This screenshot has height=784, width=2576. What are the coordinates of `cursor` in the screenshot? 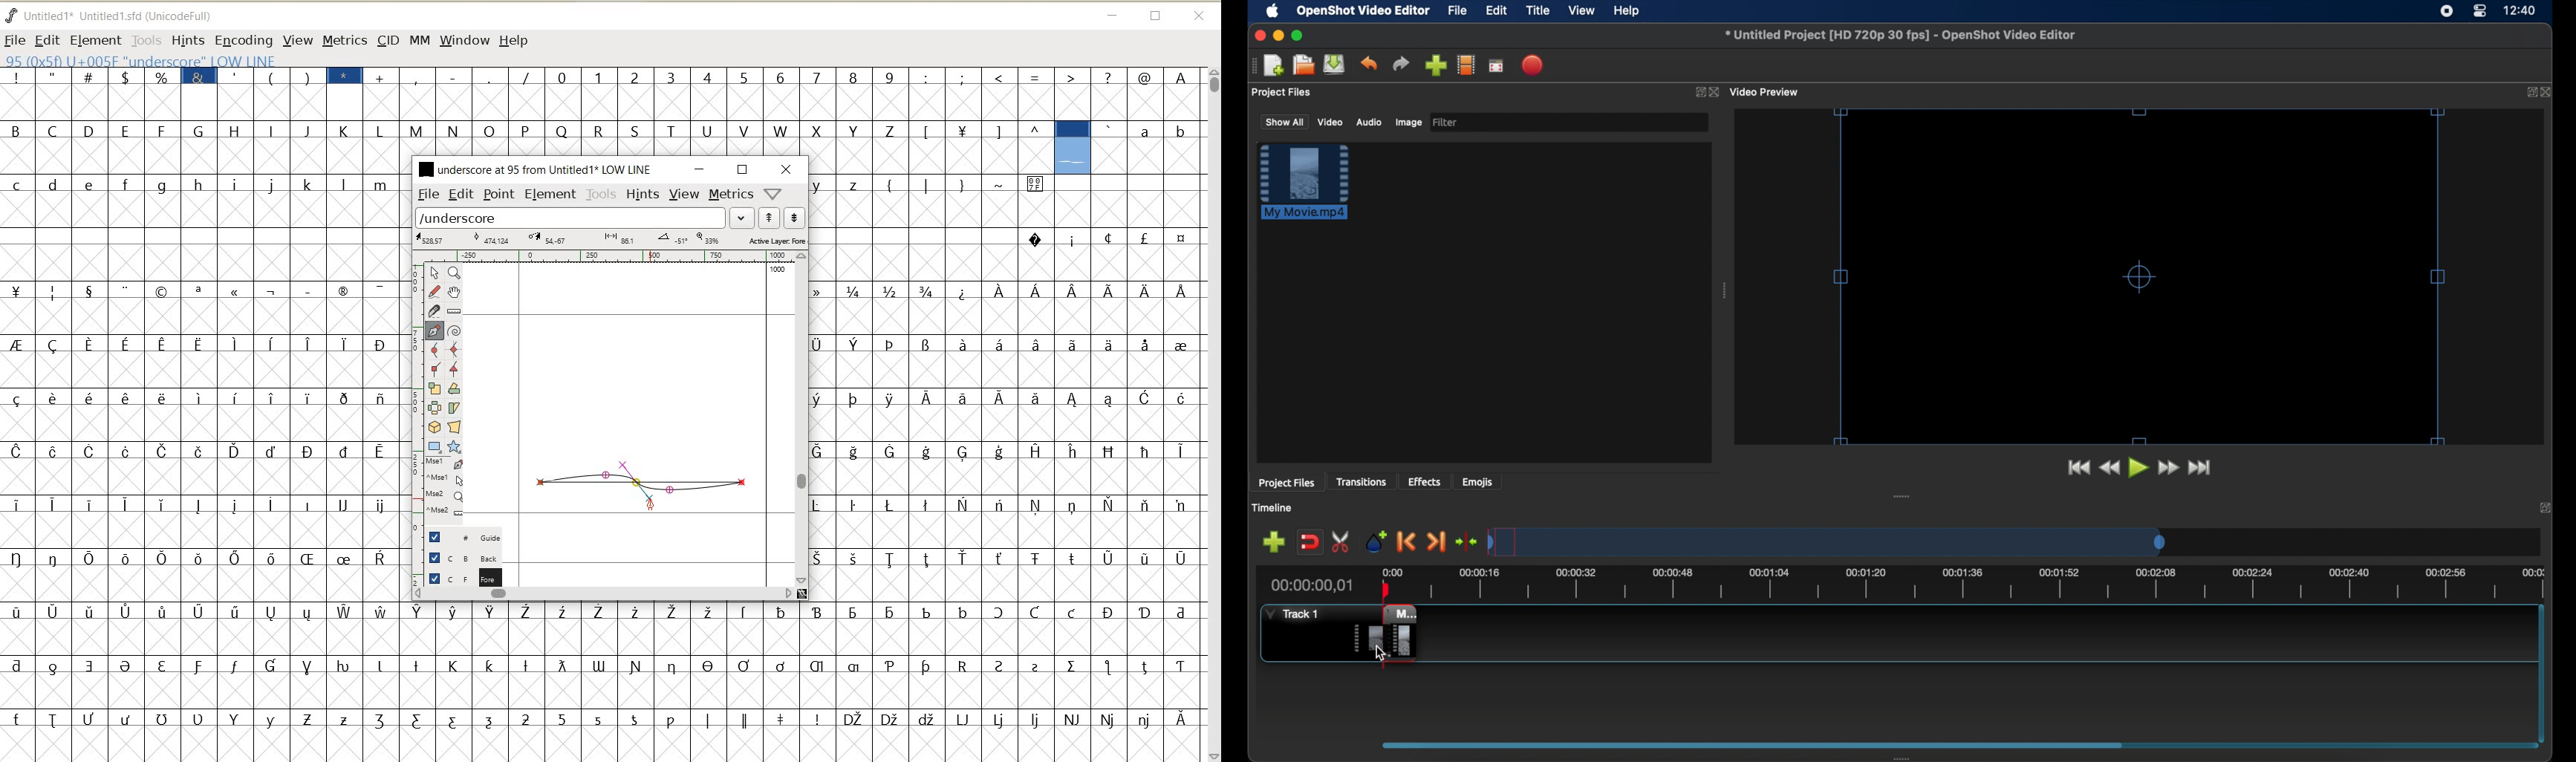 It's located at (1387, 654).